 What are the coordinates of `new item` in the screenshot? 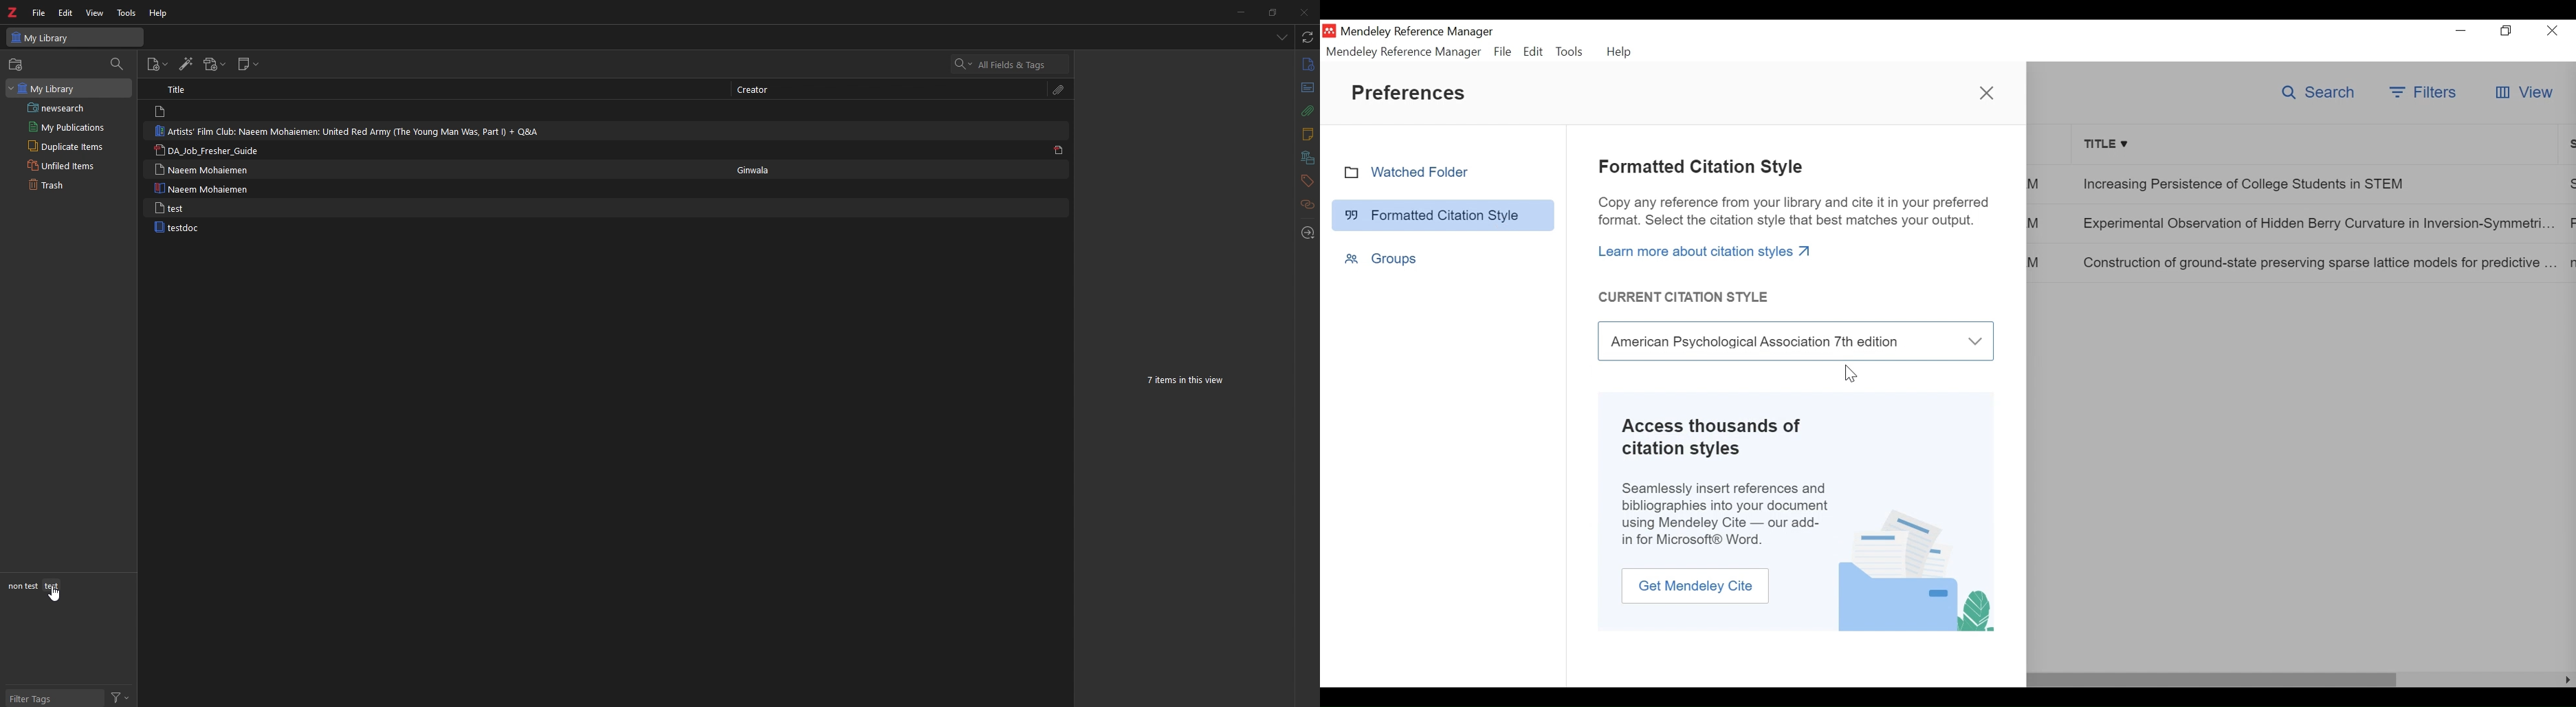 It's located at (159, 64).